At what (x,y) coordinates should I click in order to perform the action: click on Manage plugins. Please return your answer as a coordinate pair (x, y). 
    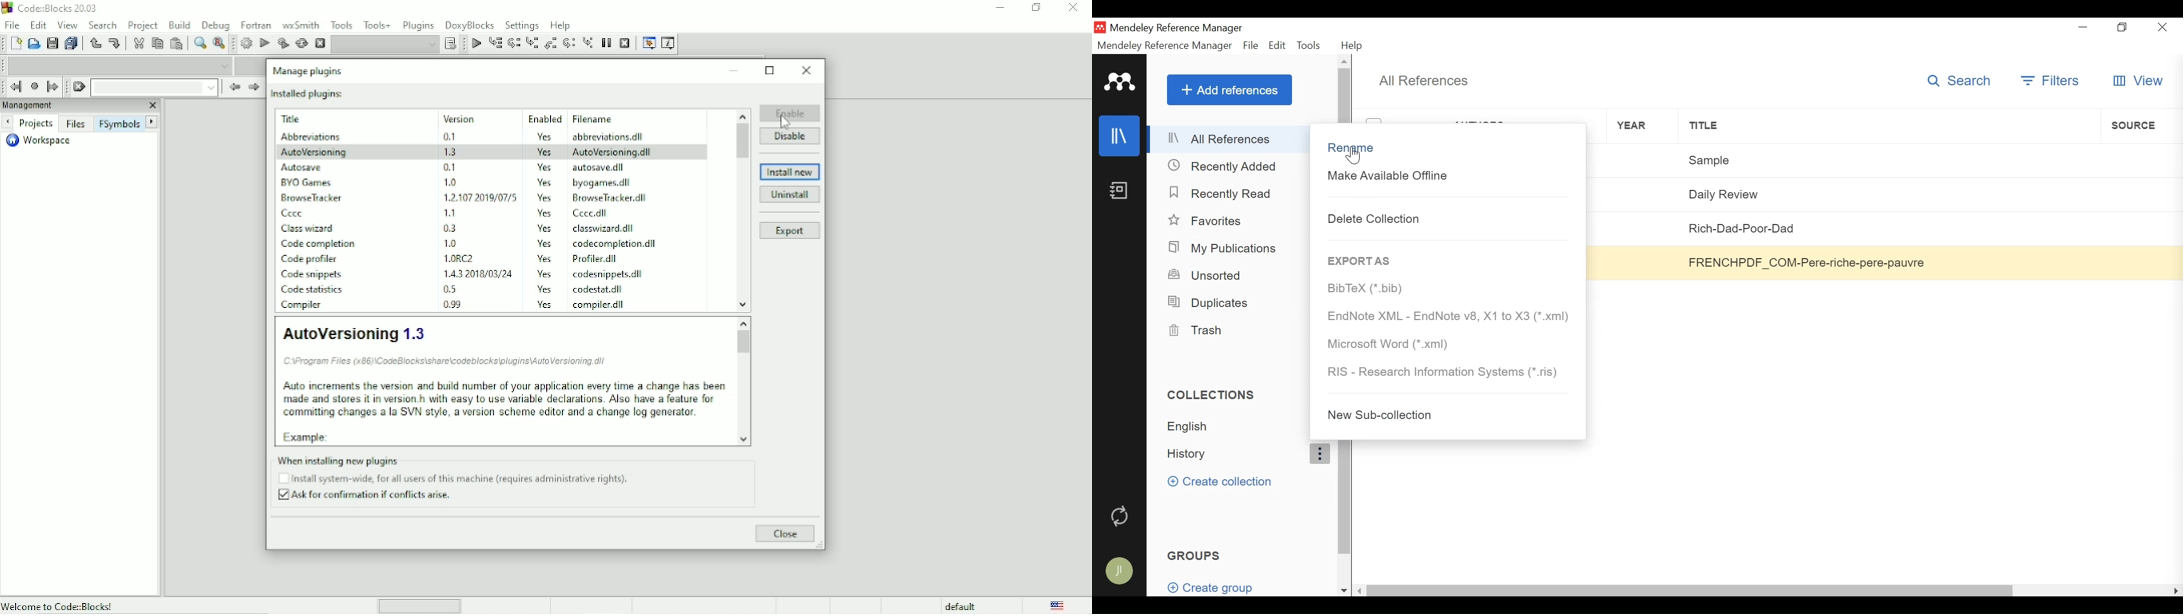
    Looking at the image, I should click on (310, 71).